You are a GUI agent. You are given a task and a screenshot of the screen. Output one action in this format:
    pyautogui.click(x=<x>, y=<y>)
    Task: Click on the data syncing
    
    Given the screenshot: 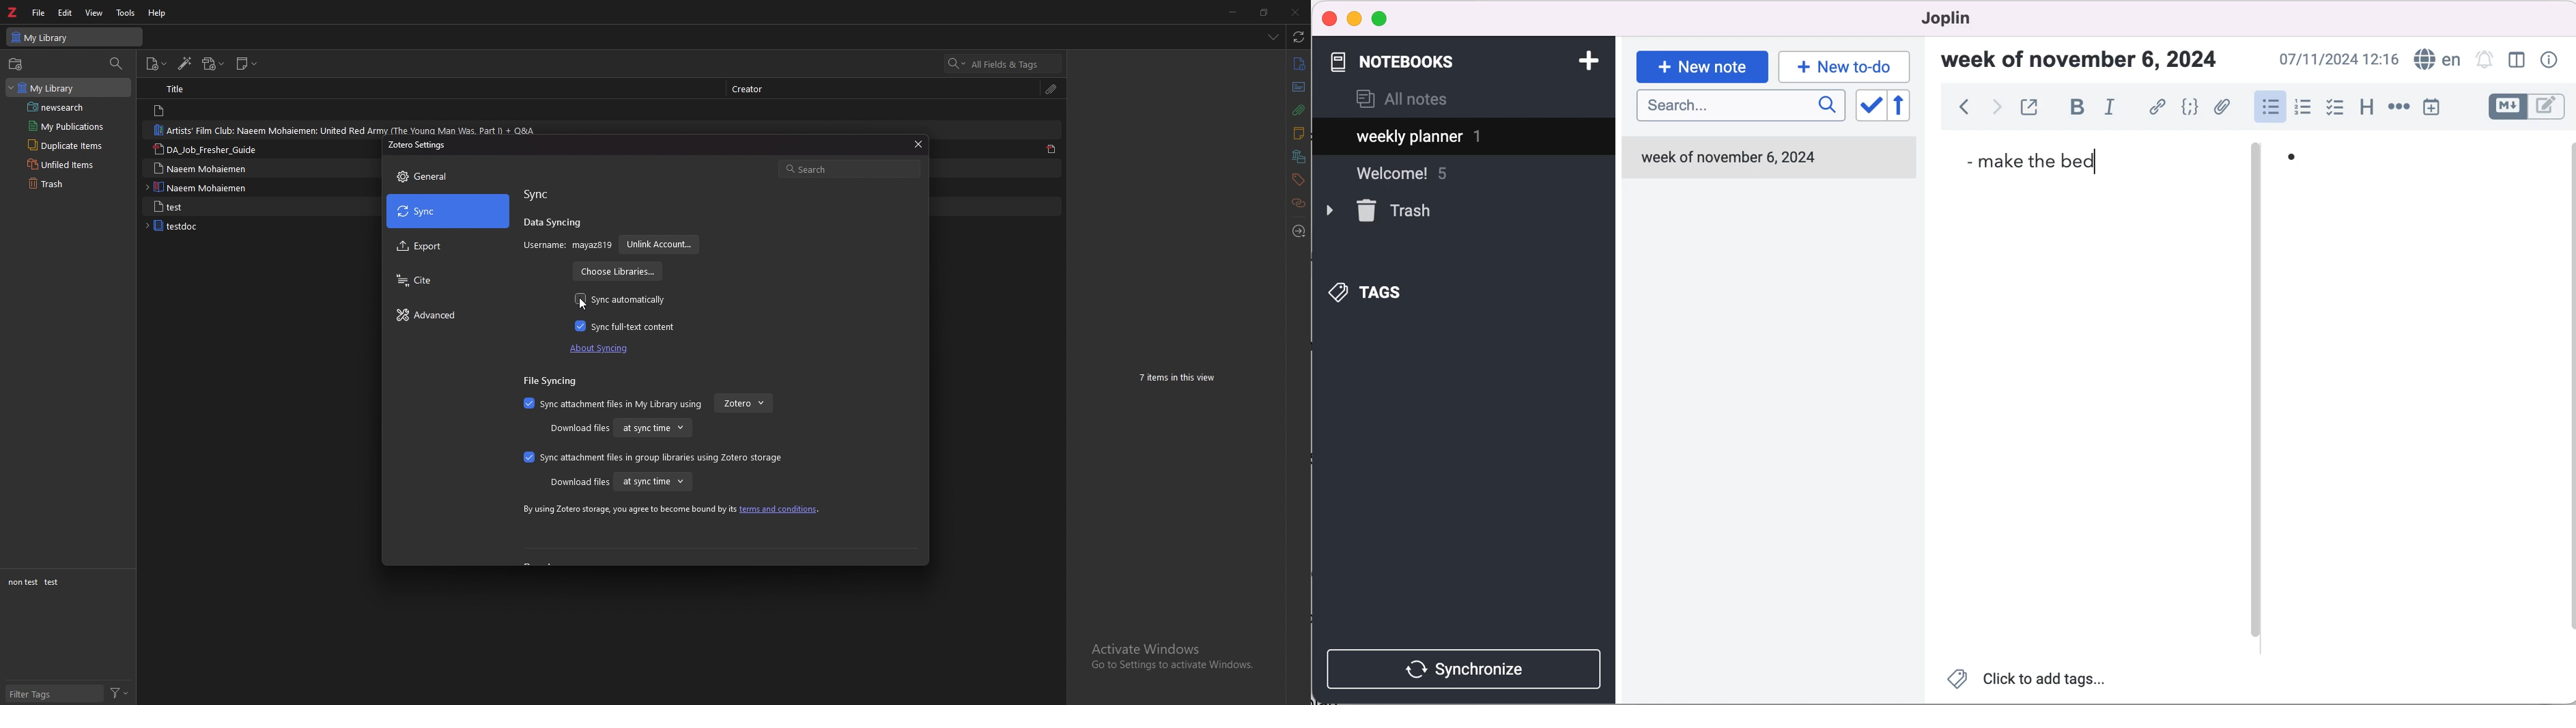 What is the action you would take?
    pyautogui.click(x=552, y=224)
    